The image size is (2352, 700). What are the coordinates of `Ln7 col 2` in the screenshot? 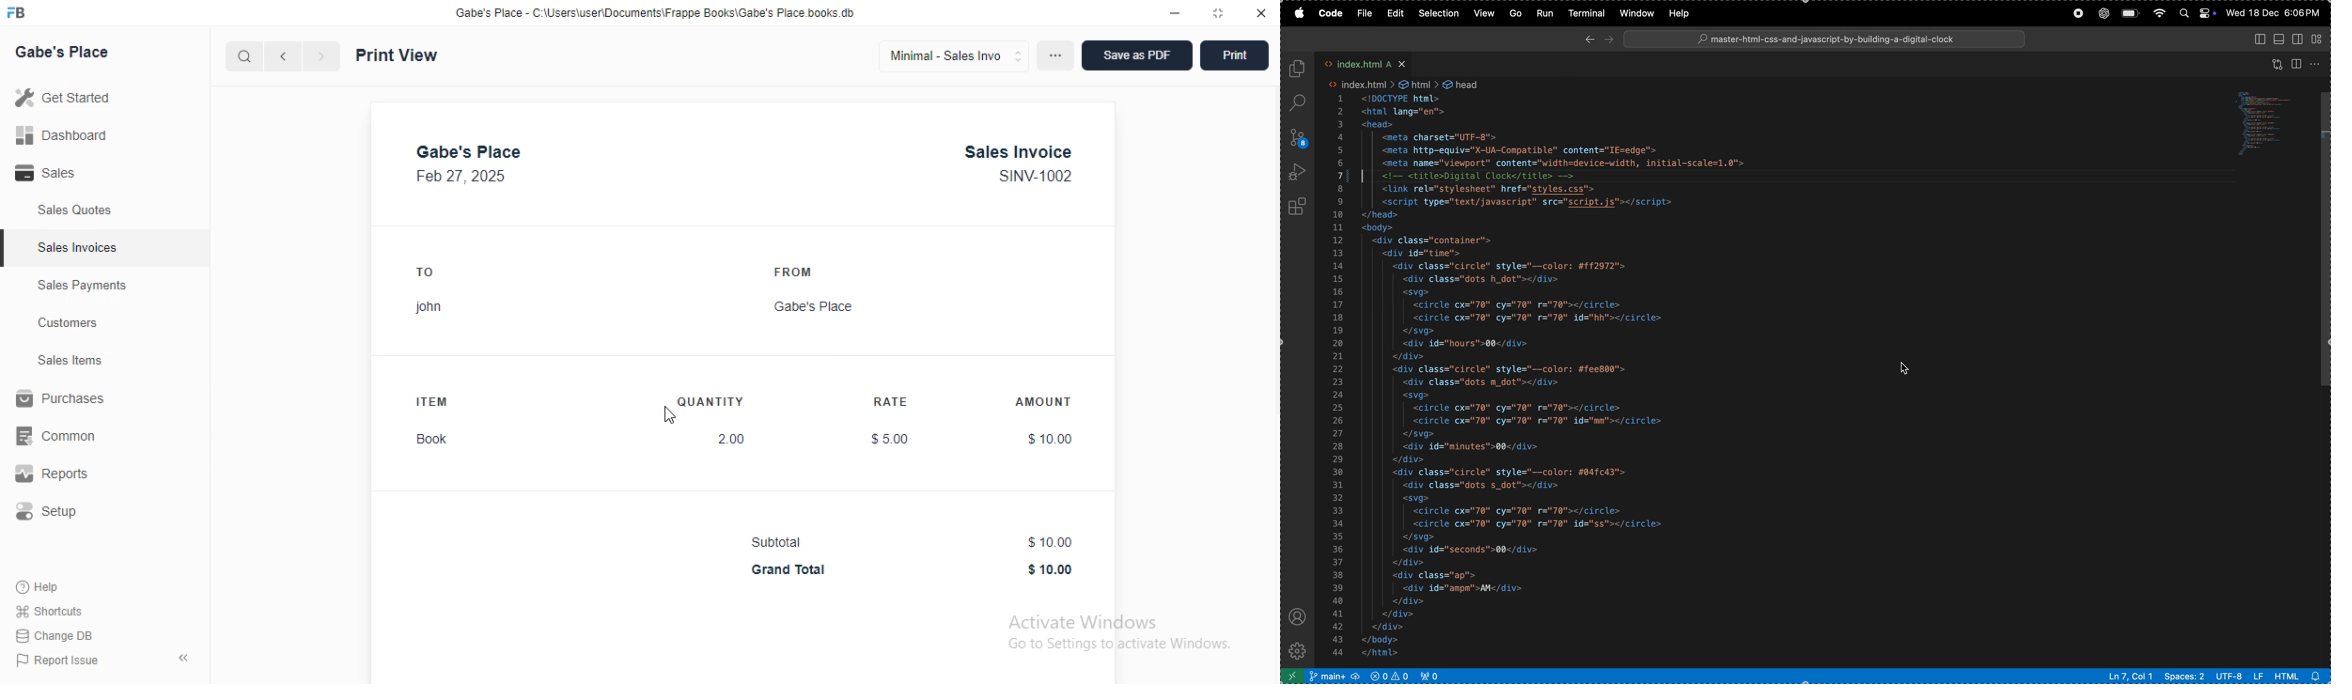 It's located at (2129, 676).